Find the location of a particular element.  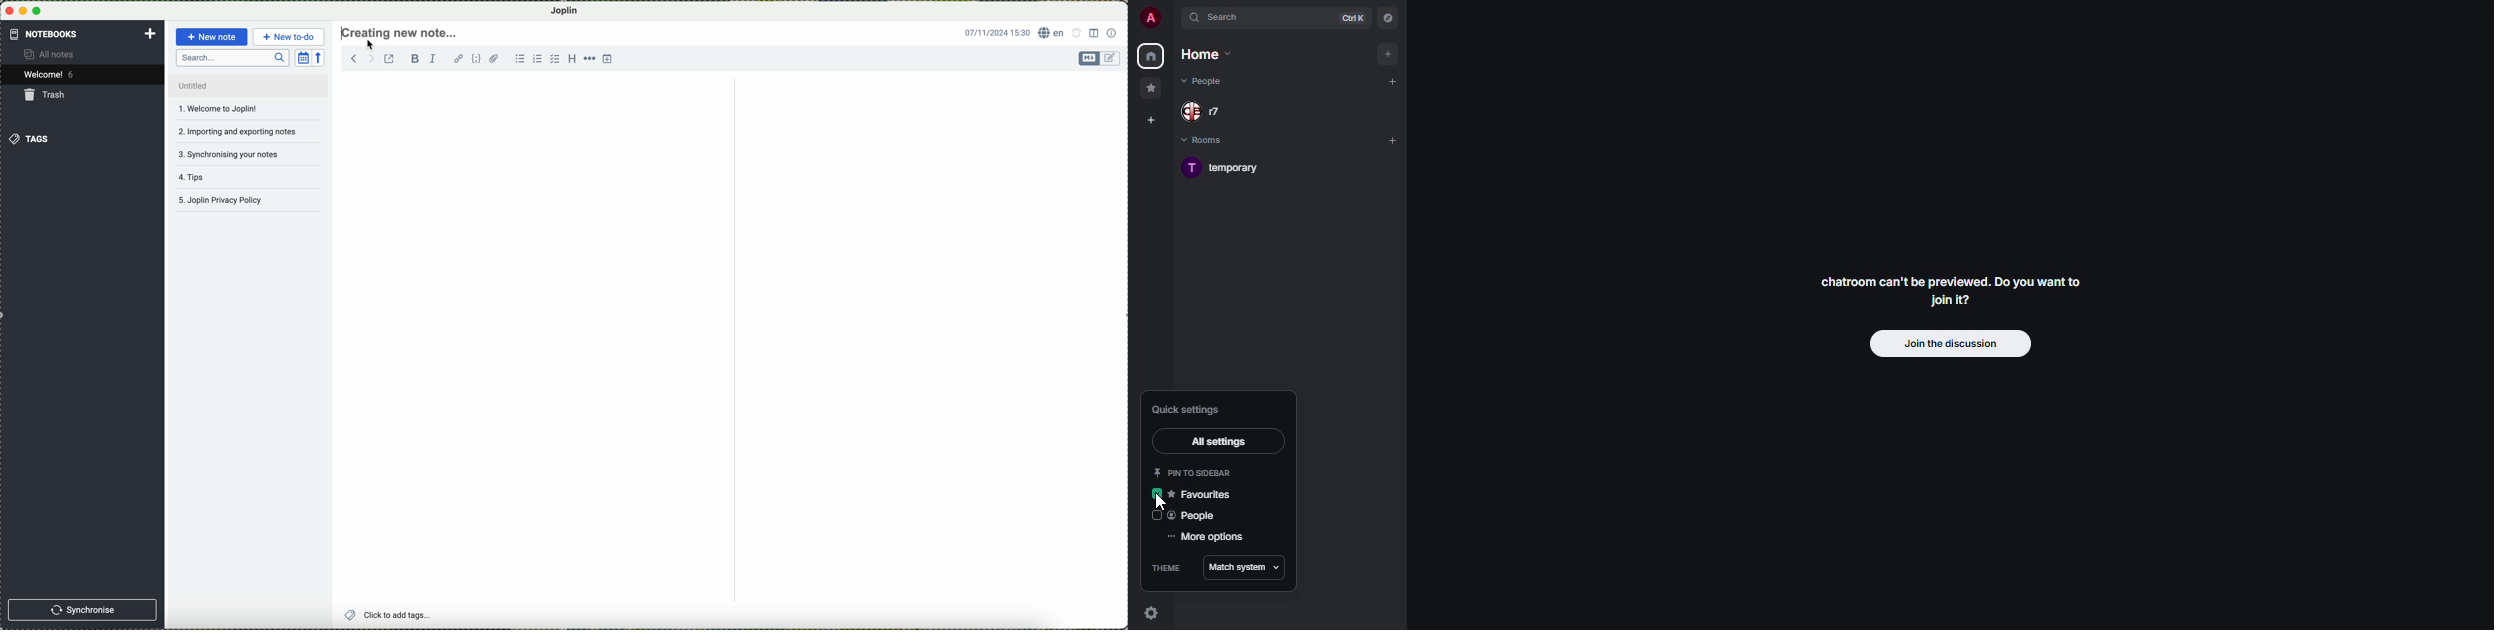

theme is located at coordinates (1165, 568).